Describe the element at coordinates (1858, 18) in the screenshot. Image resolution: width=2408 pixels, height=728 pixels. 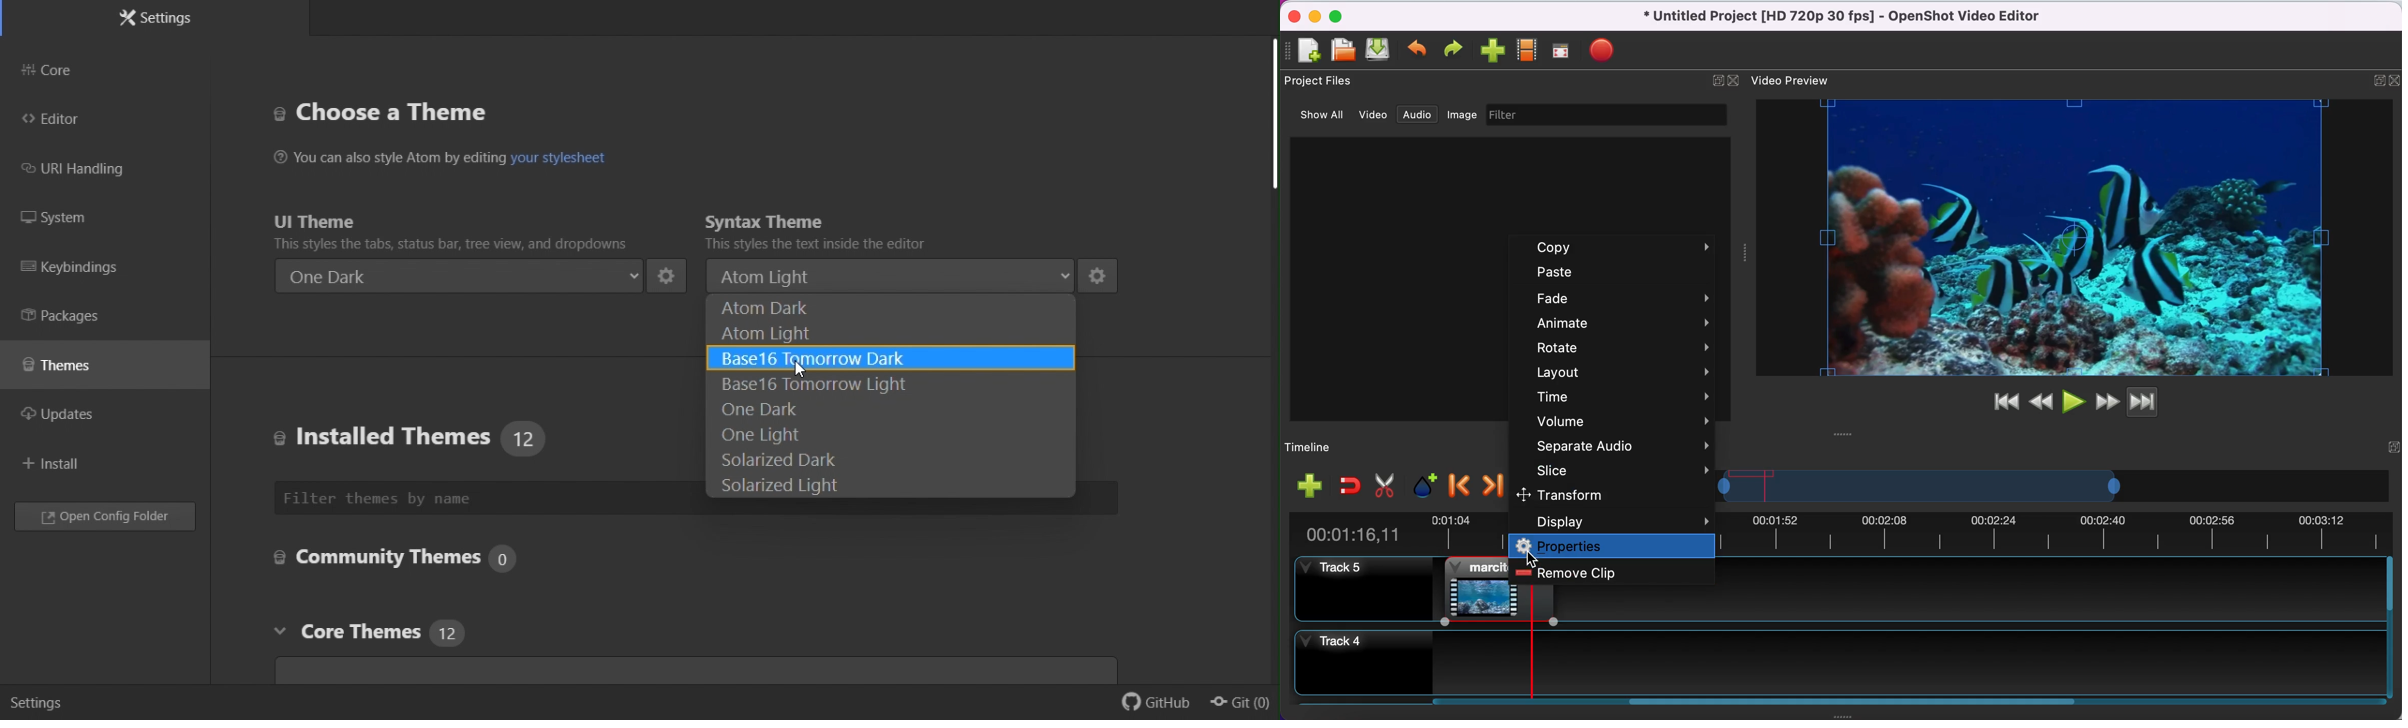
I see `title - Untitled Project (HD 720p 30 fps)-OpenShot Video Editor` at that location.